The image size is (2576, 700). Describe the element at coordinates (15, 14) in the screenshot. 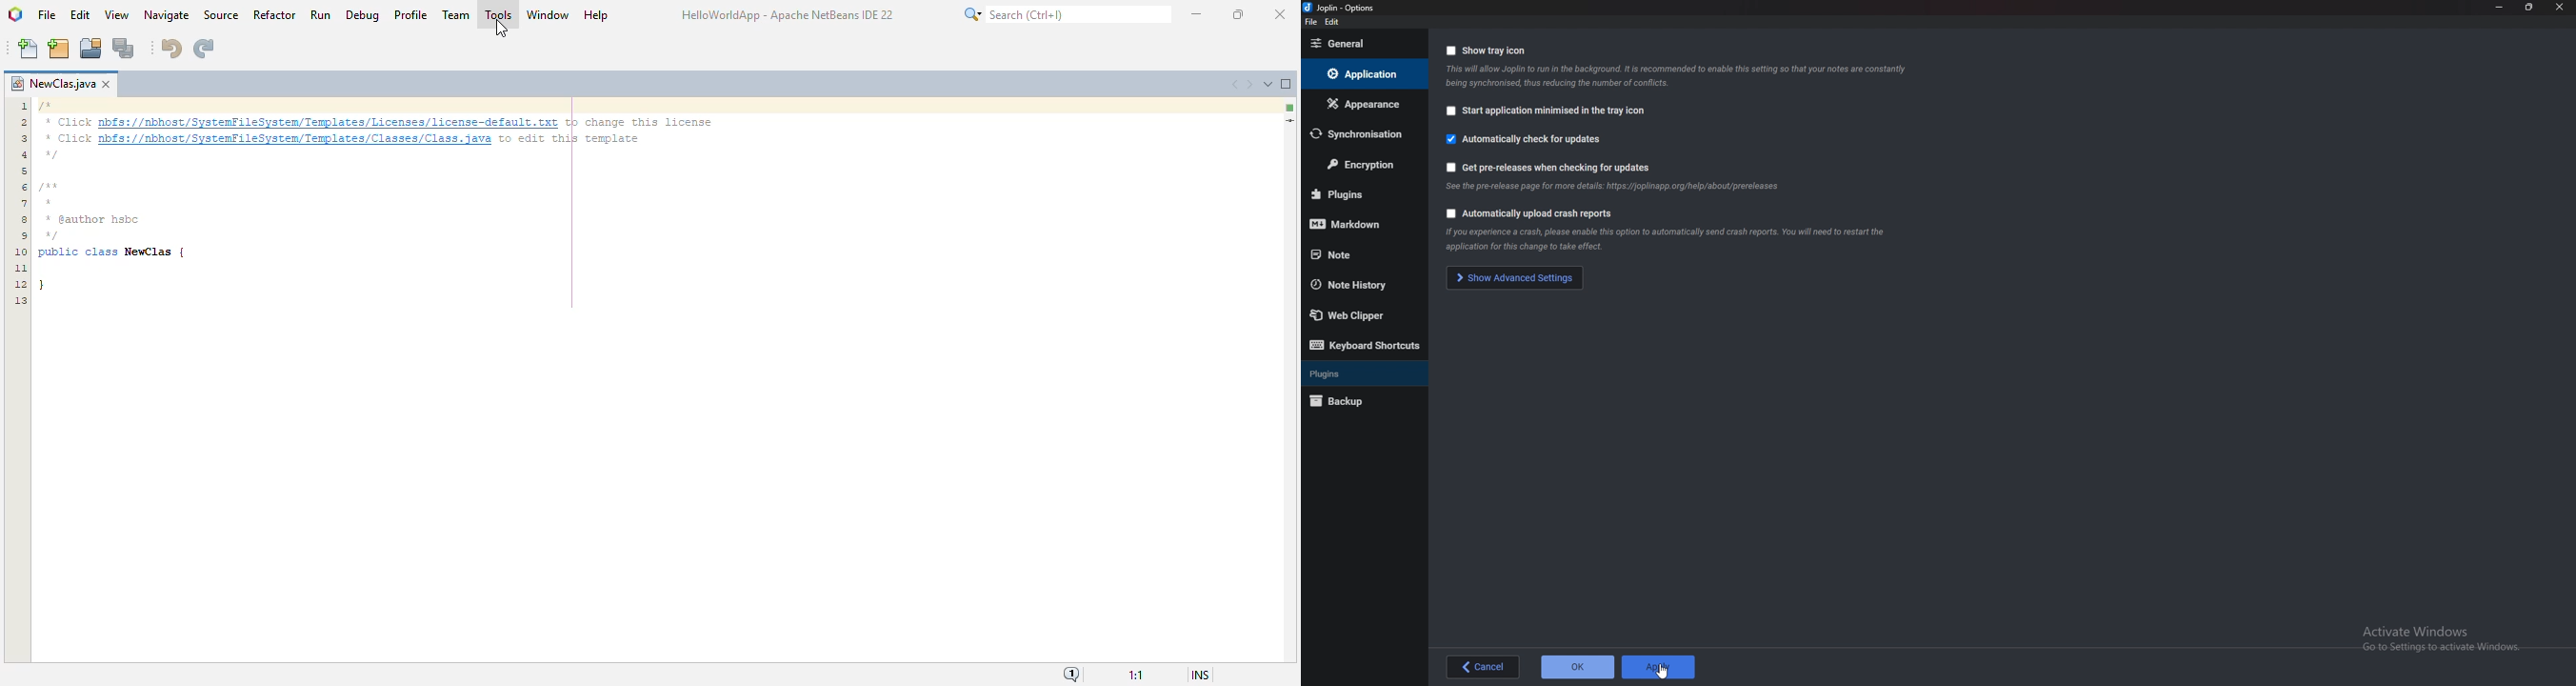

I see `logo` at that location.